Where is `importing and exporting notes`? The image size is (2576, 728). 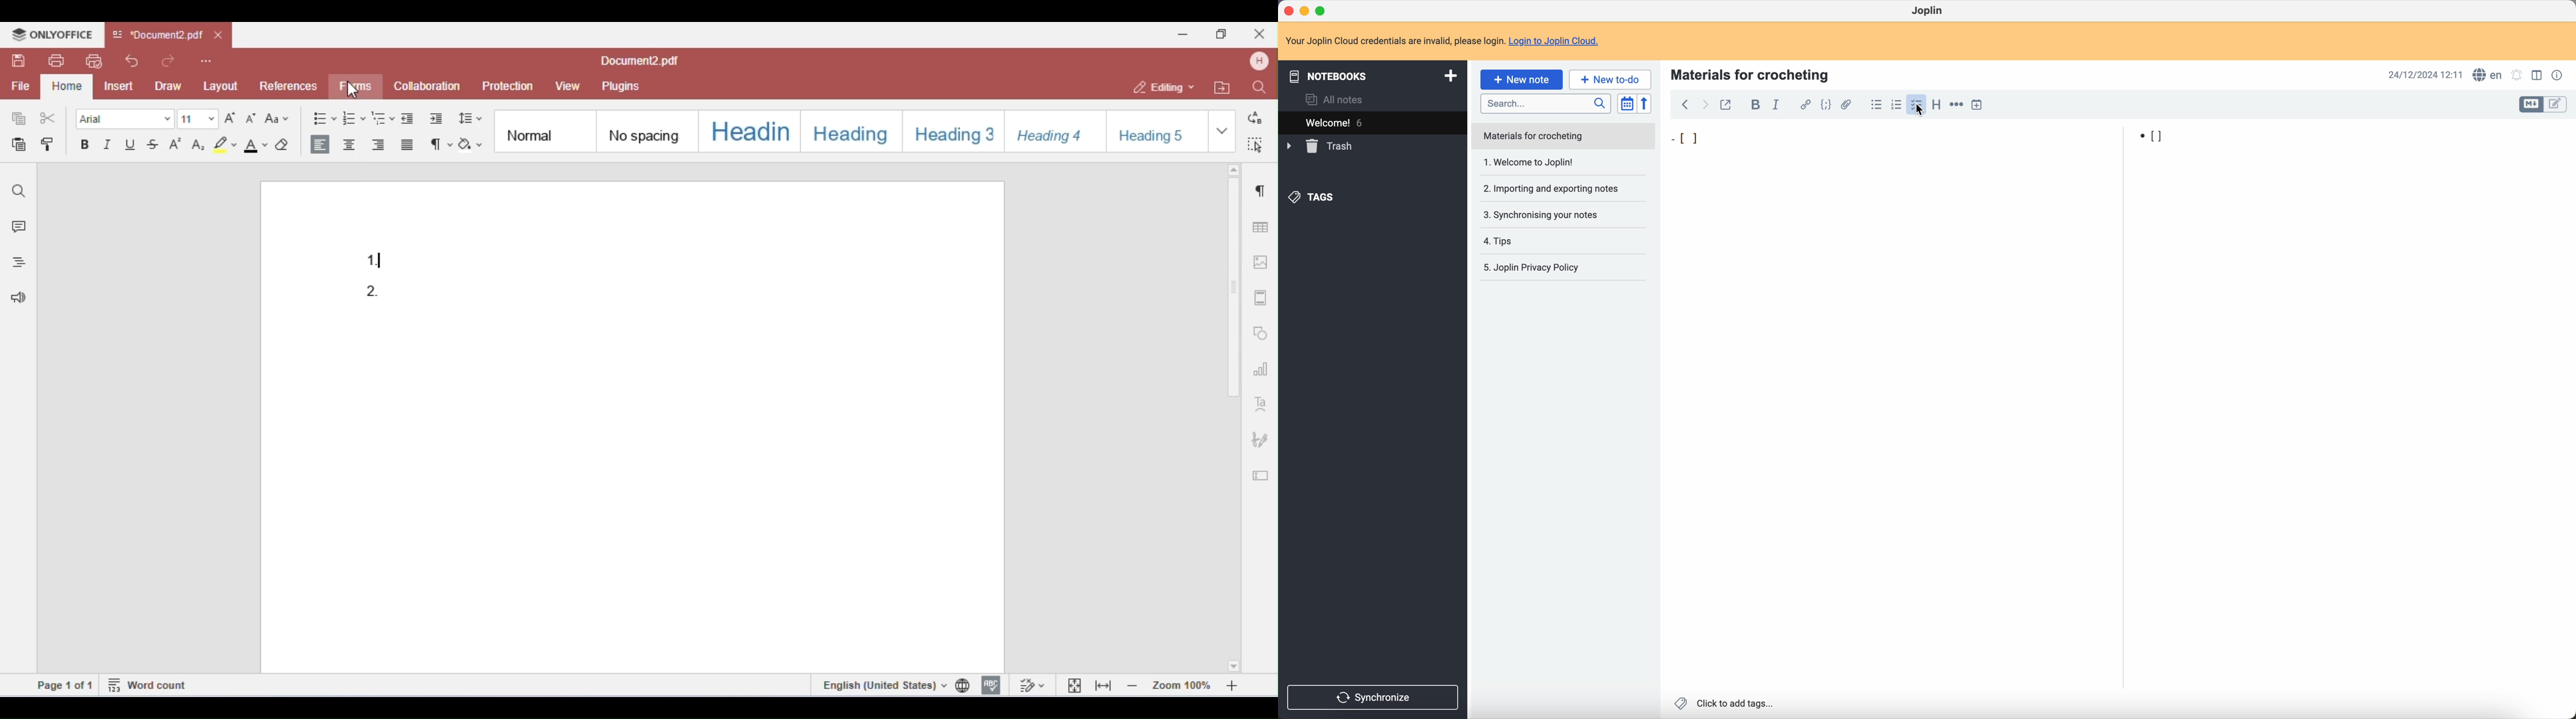
importing and exporting notes is located at coordinates (1557, 188).